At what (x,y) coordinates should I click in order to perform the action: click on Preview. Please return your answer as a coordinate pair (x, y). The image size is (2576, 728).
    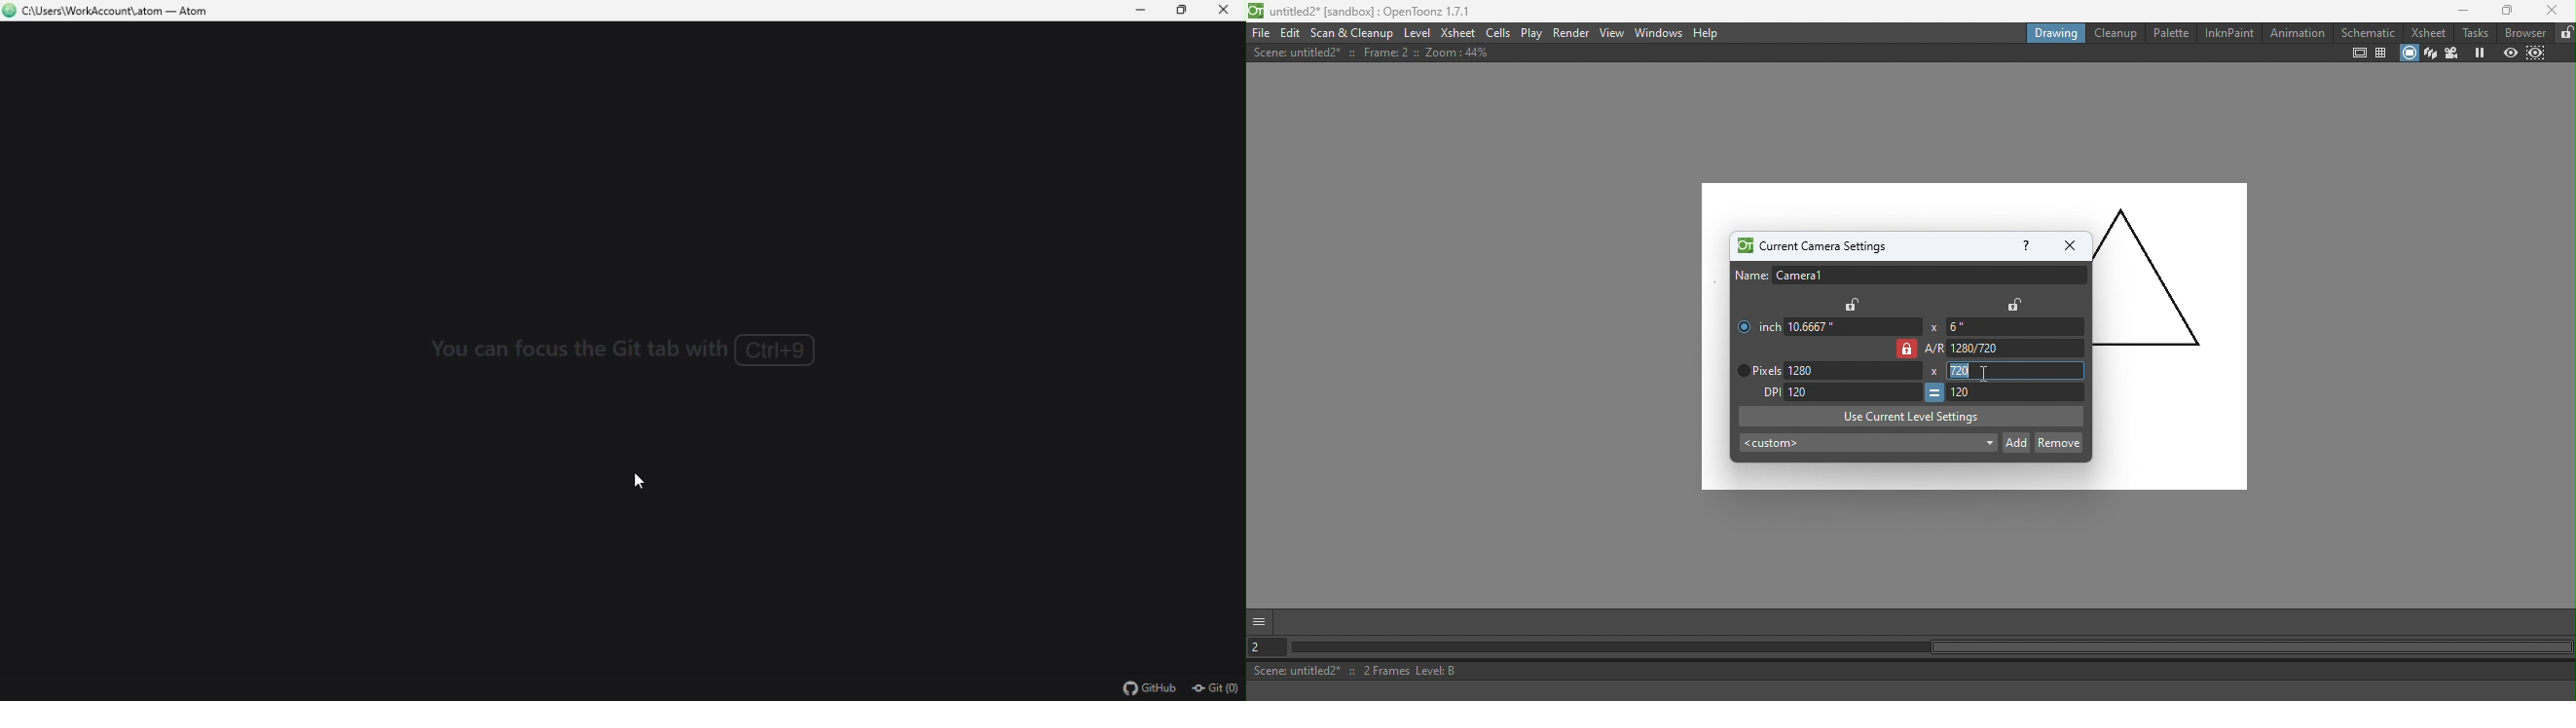
    Looking at the image, I should click on (2509, 53).